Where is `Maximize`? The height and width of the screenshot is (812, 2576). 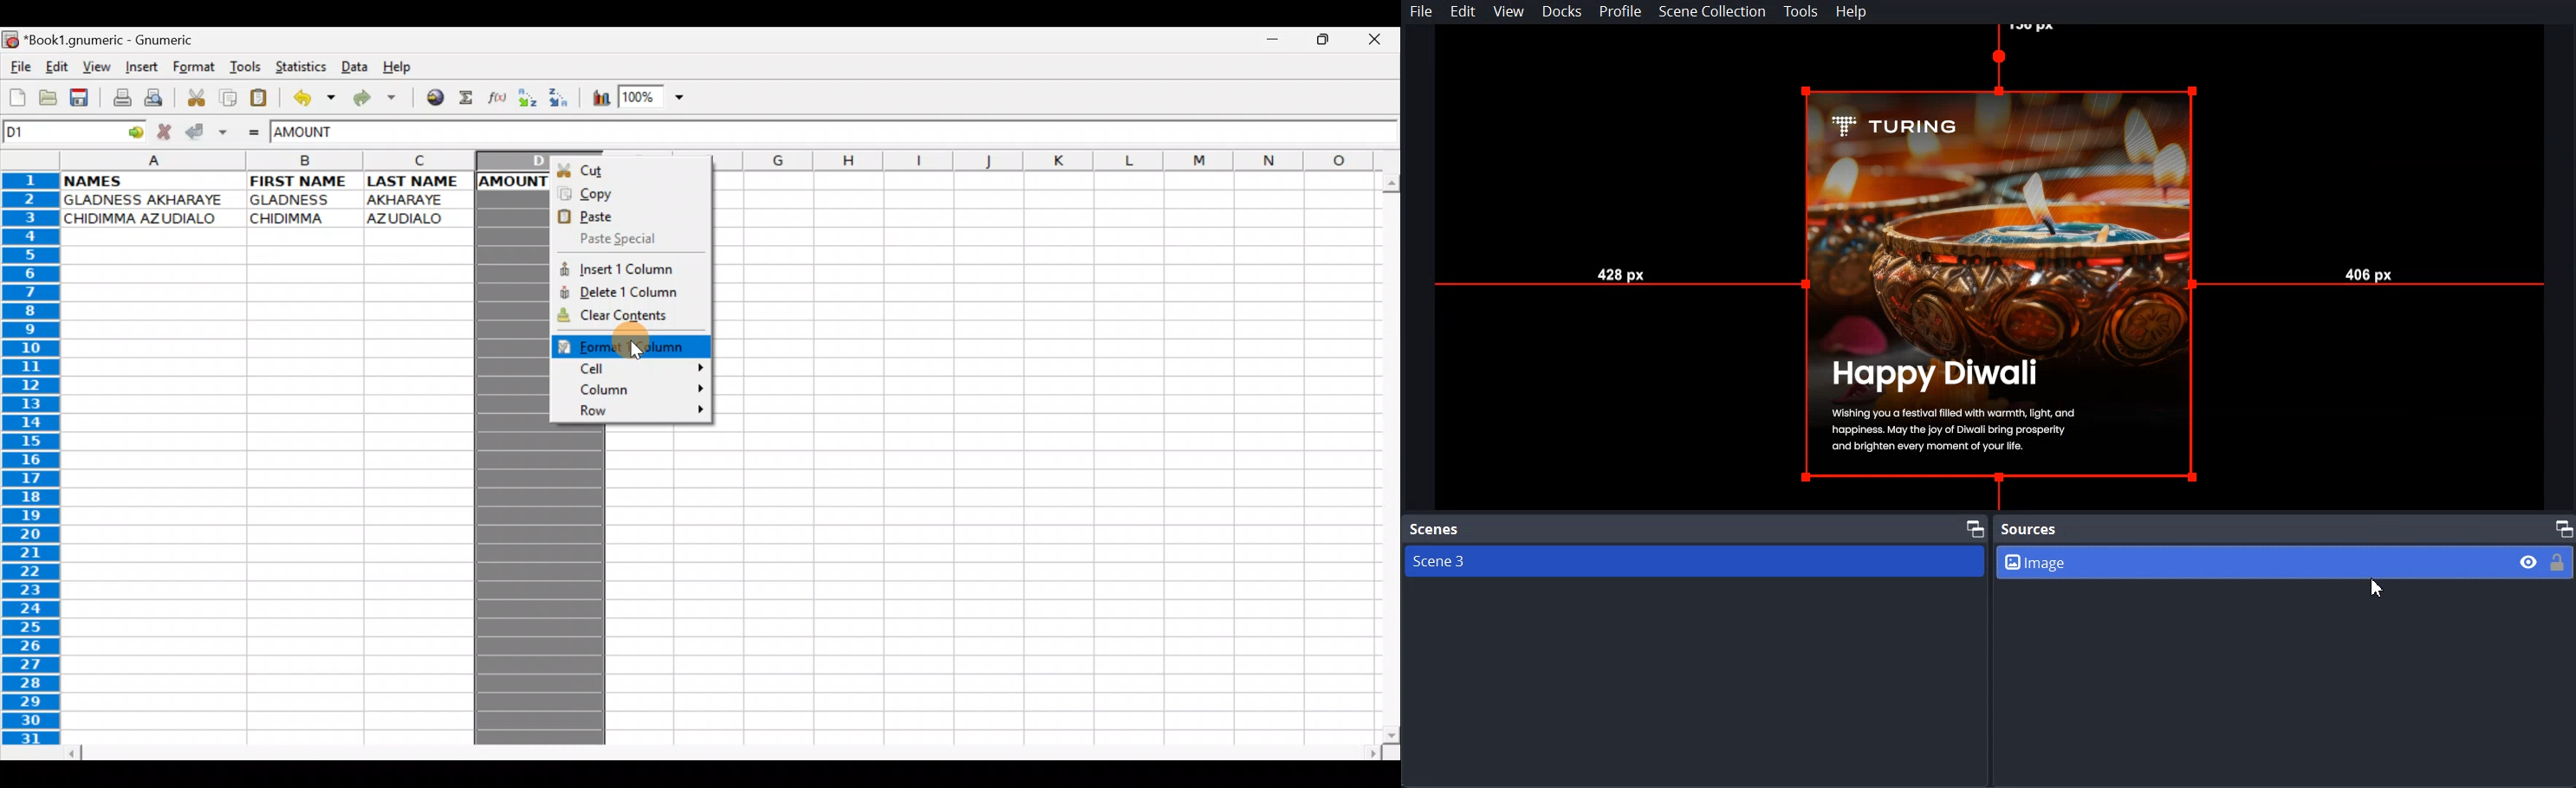
Maximize is located at coordinates (2563, 527).